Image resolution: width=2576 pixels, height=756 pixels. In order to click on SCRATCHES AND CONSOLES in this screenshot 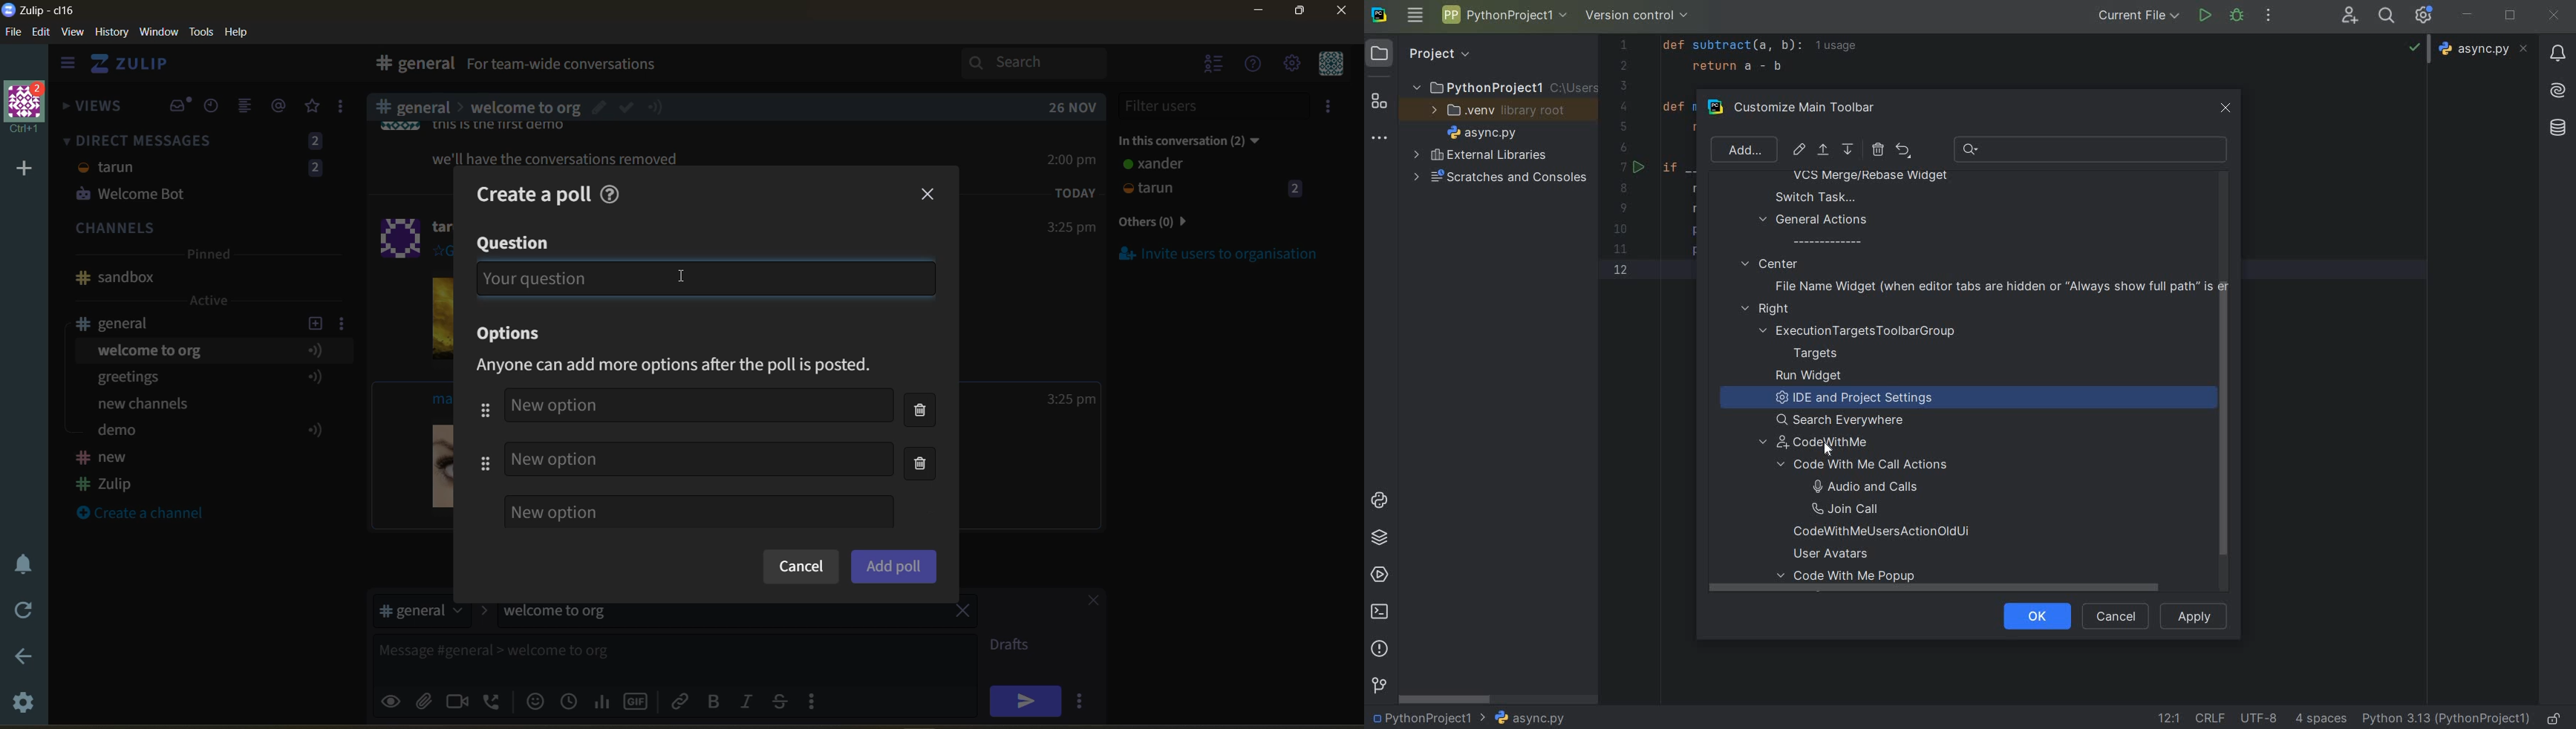, I will do `click(1501, 177)`.